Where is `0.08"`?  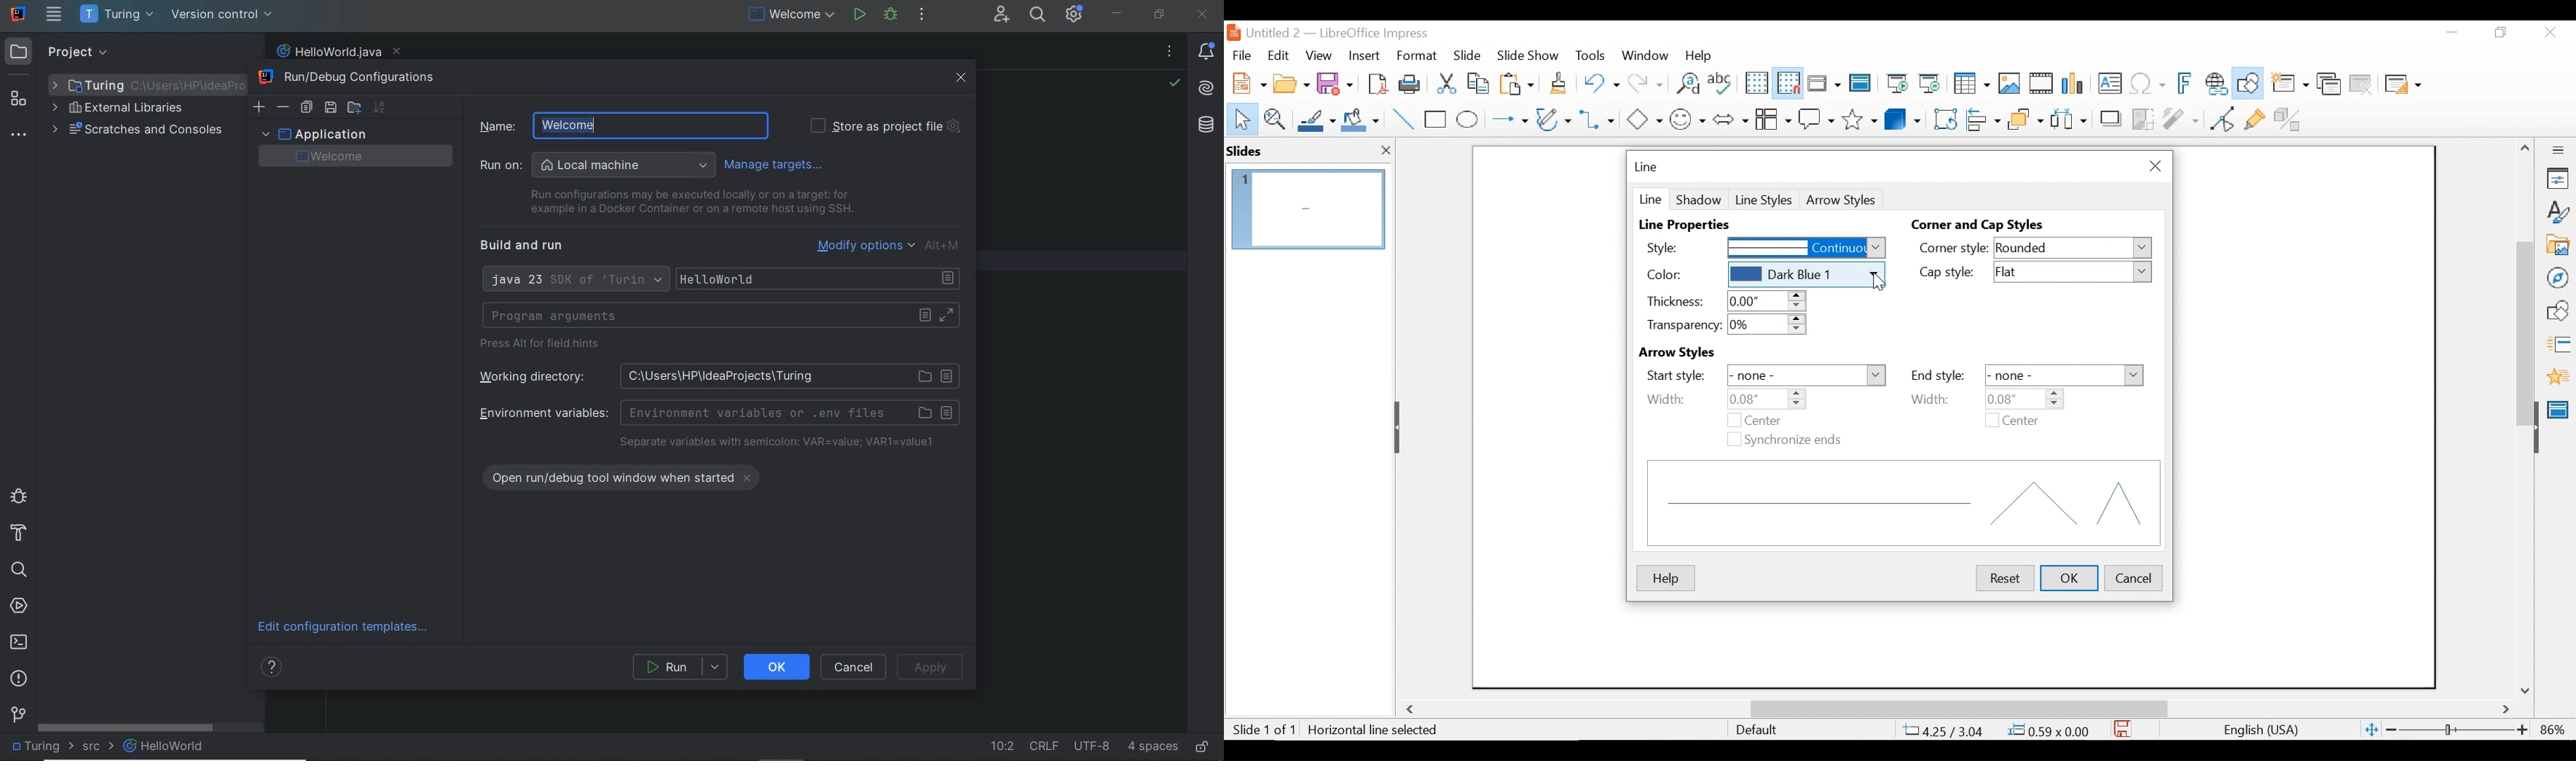 0.08" is located at coordinates (1768, 399).